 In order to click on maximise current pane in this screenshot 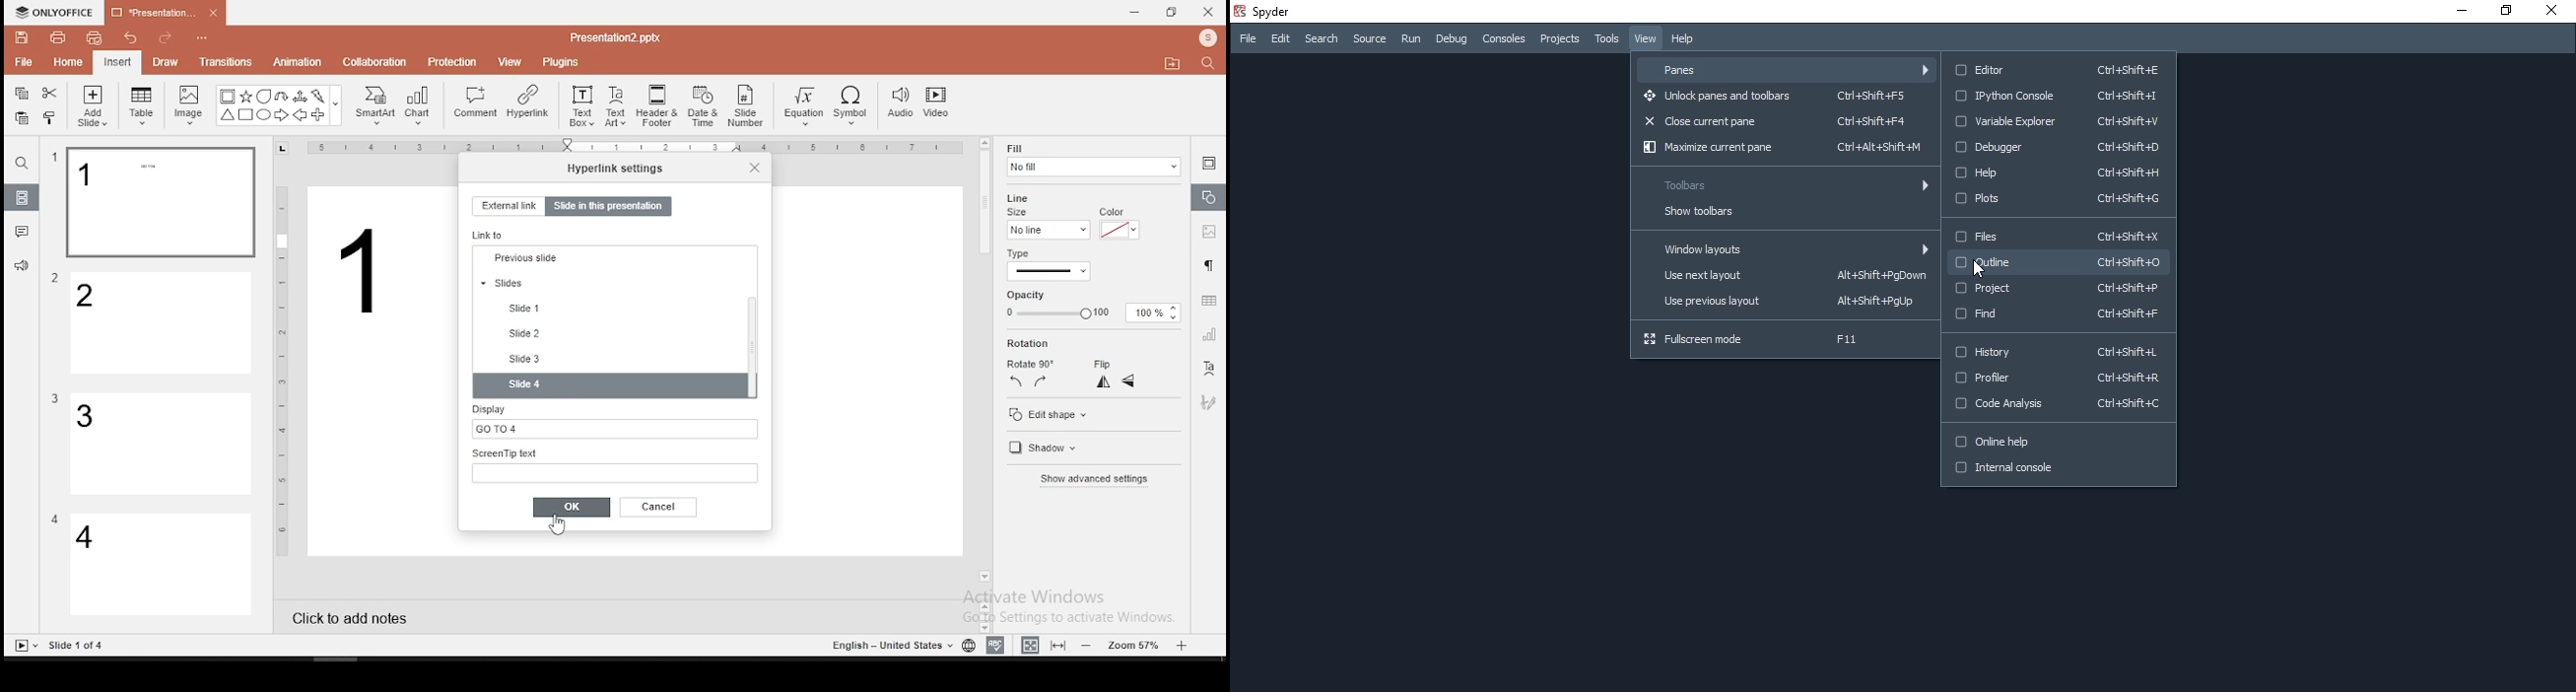, I will do `click(1781, 149)`.